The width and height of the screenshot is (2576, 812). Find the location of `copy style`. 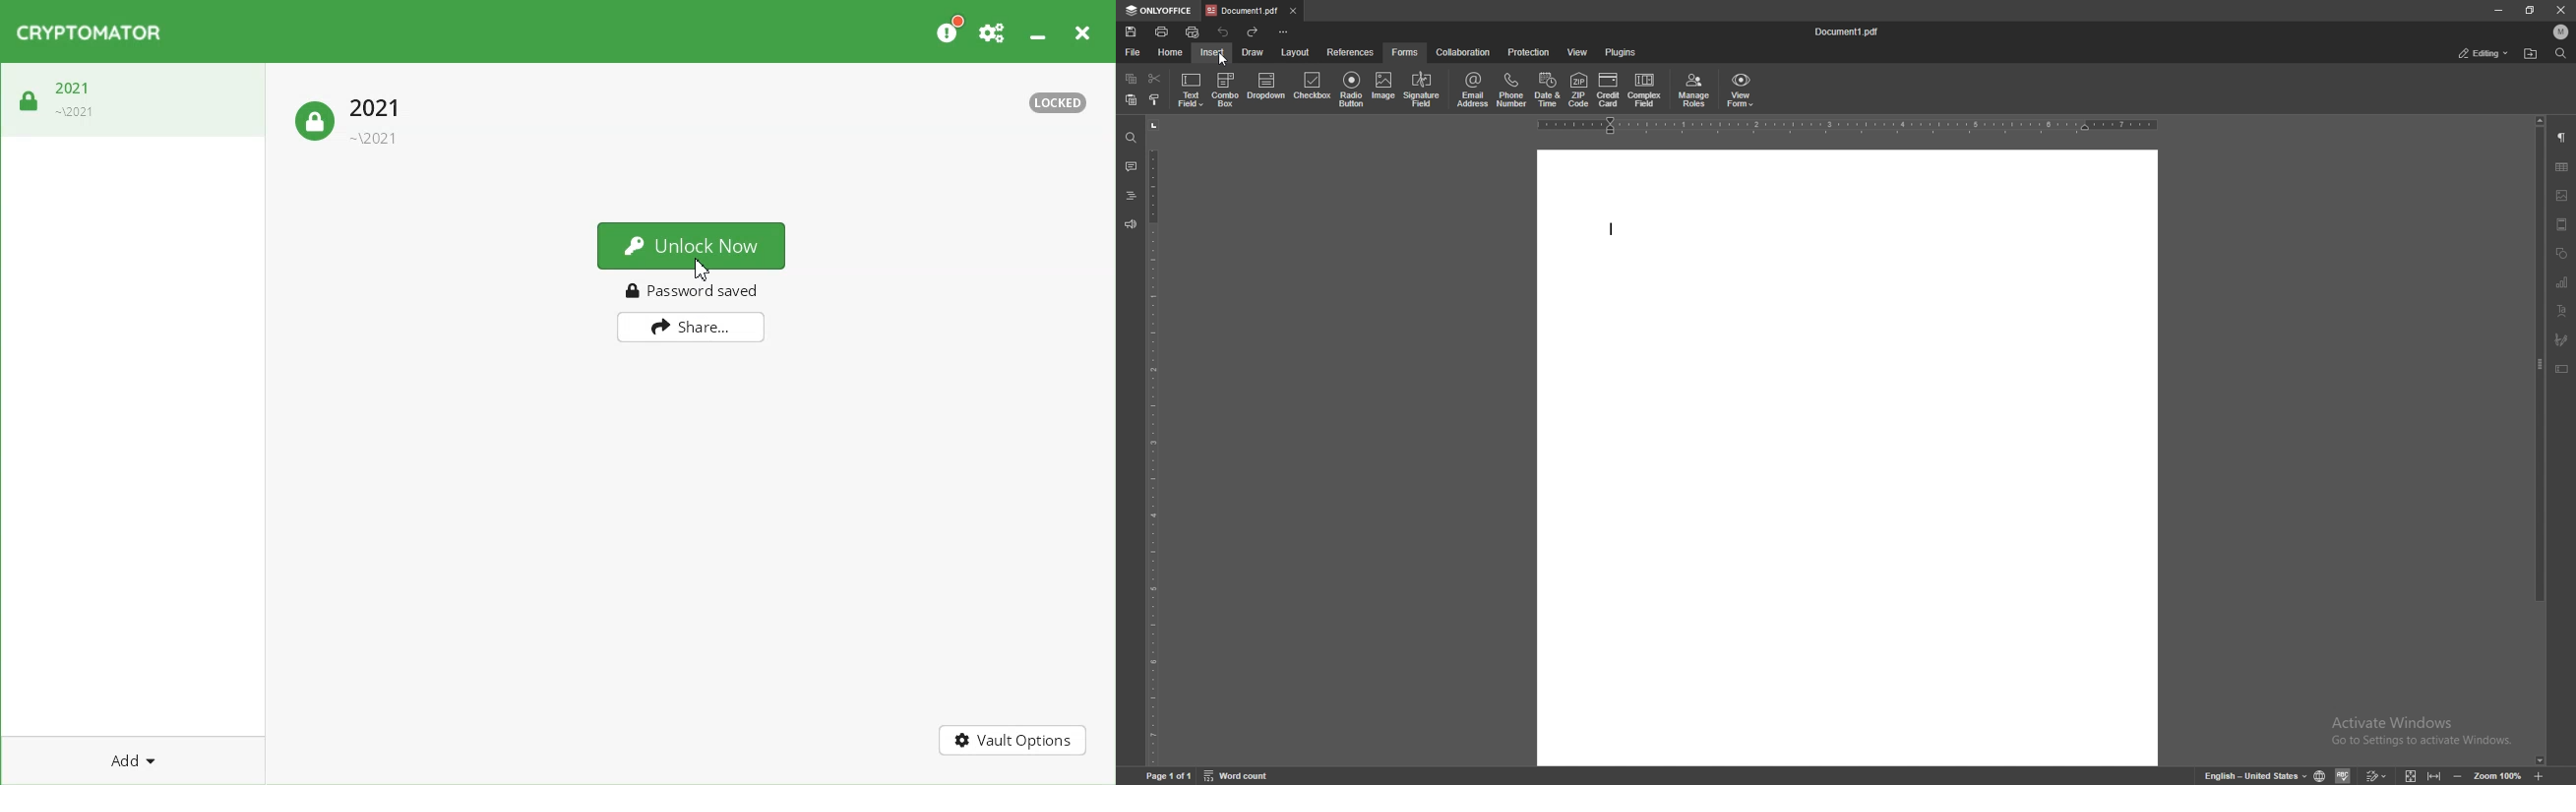

copy style is located at coordinates (1153, 100).